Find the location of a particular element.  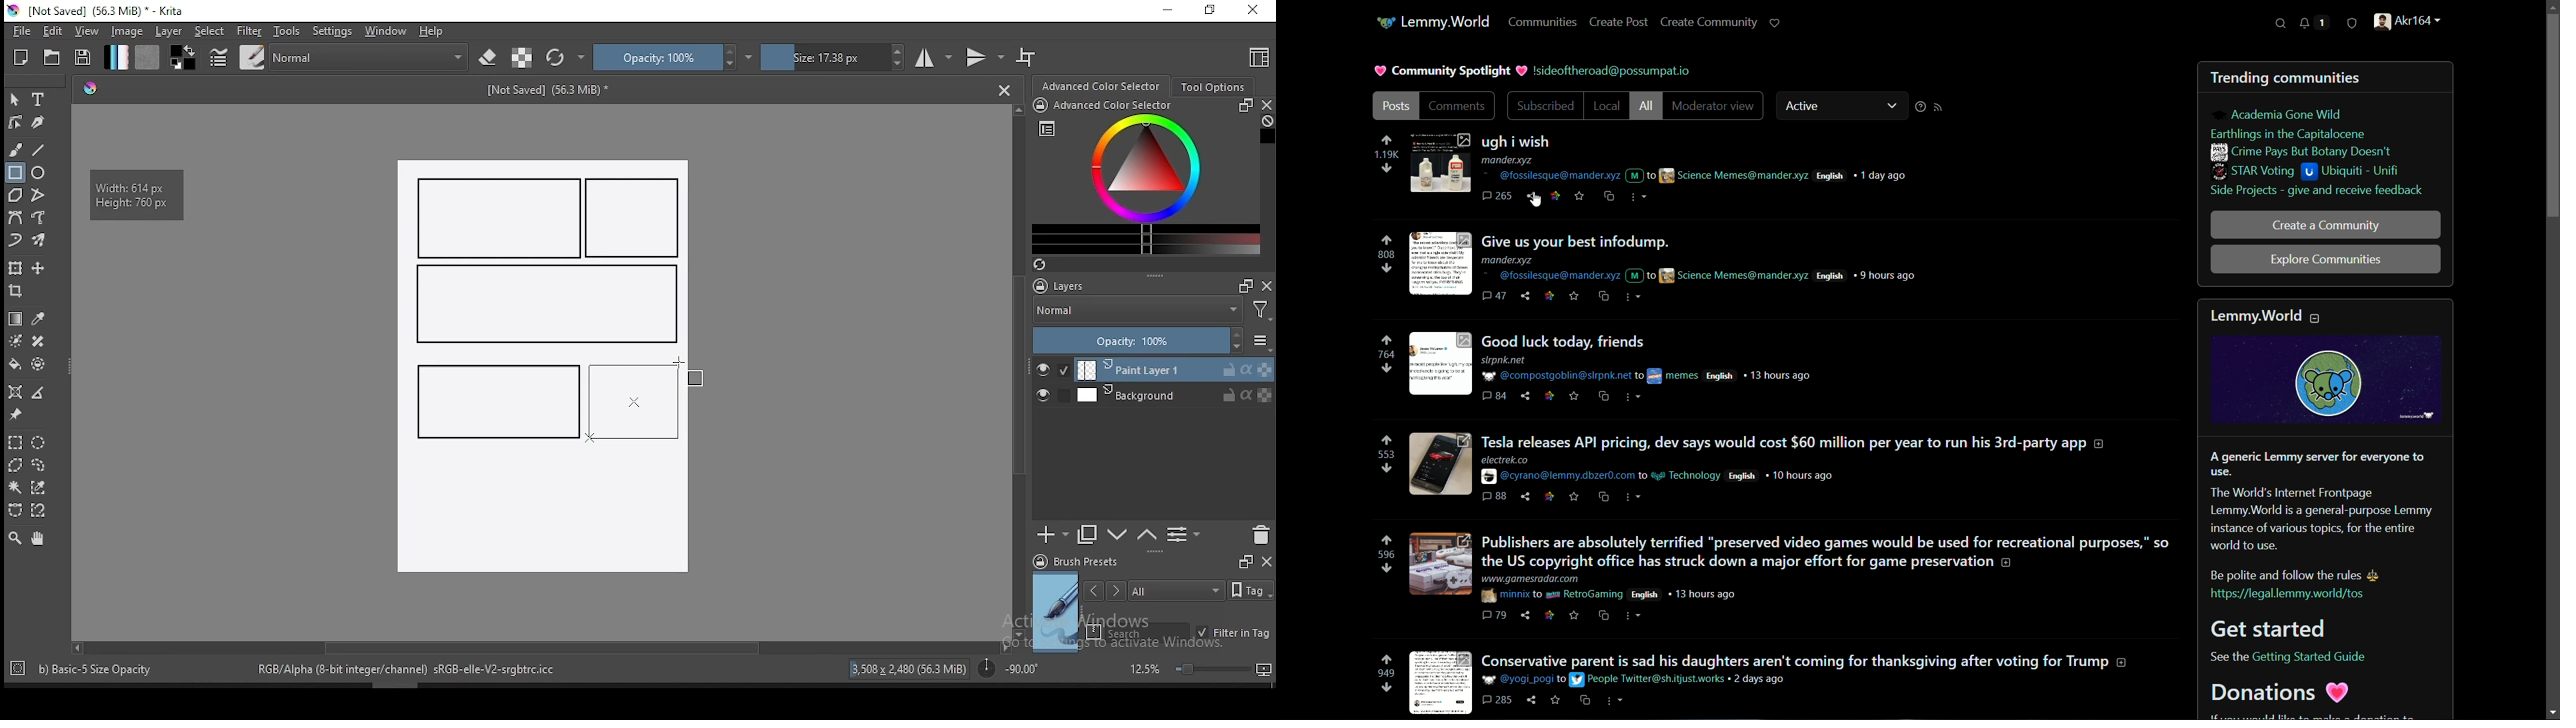

horizontal mirror tool is located at coordinates (934, 57).